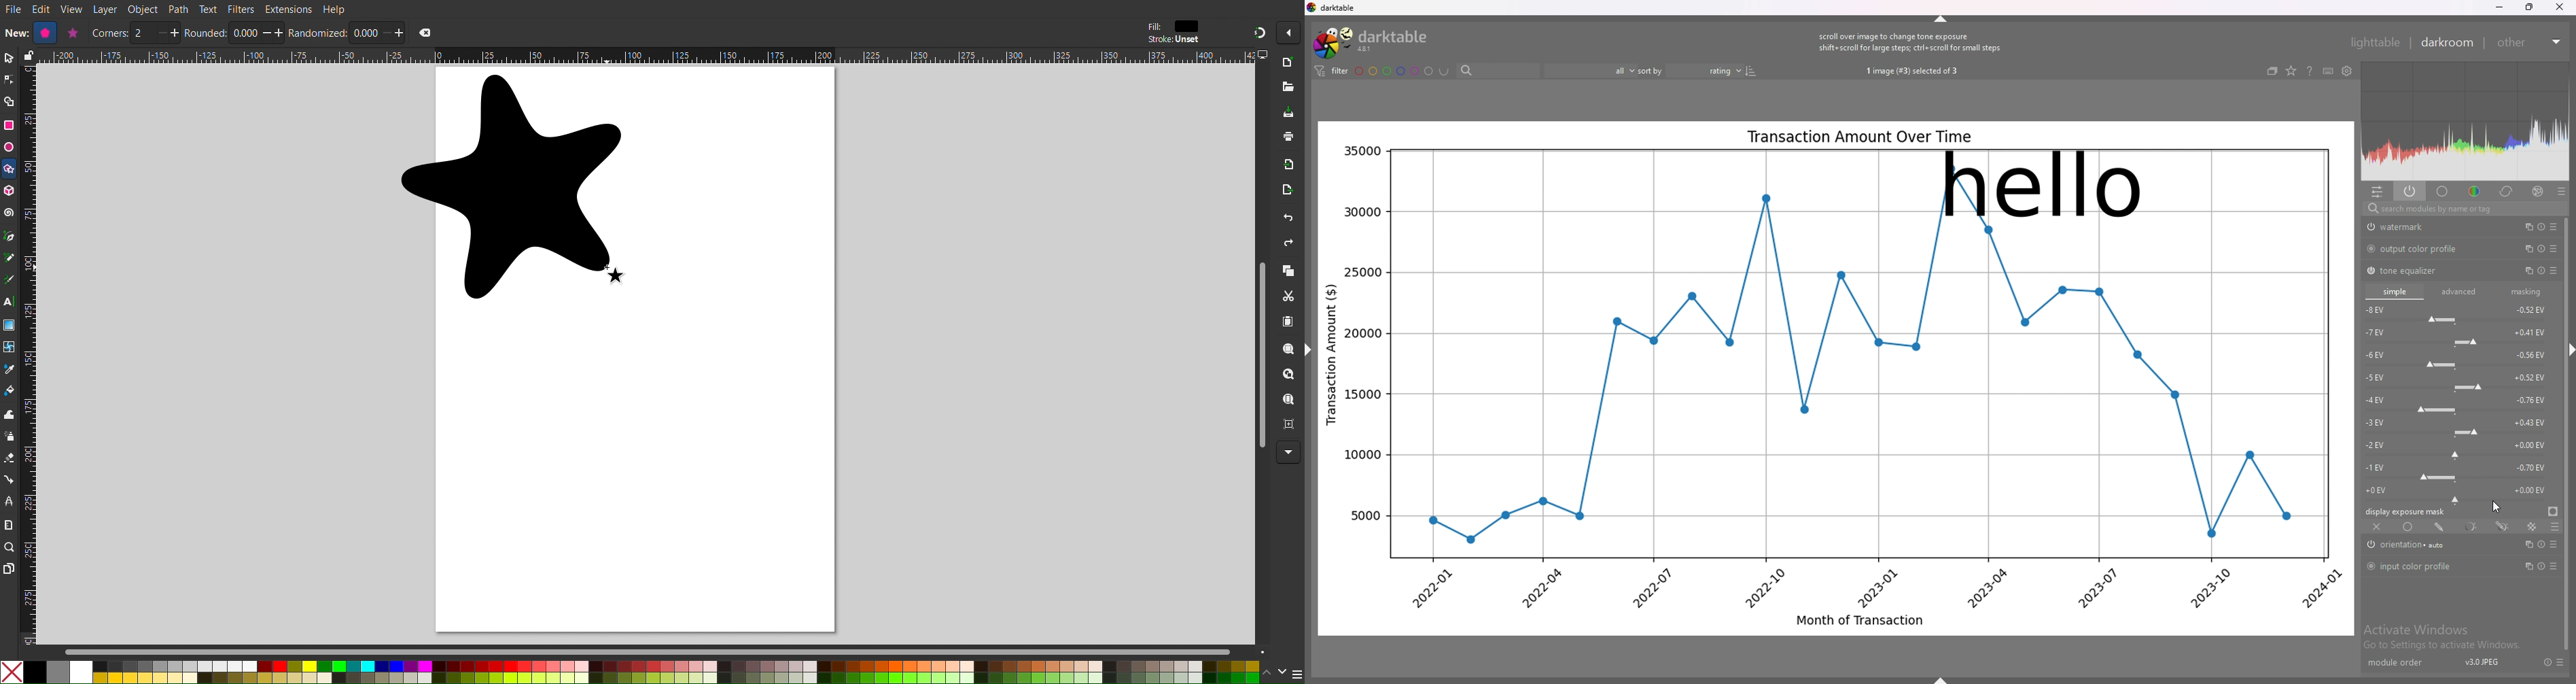 The width and height of the screenshot is (2576, 700). I want to click on off, so click(2377, 527).